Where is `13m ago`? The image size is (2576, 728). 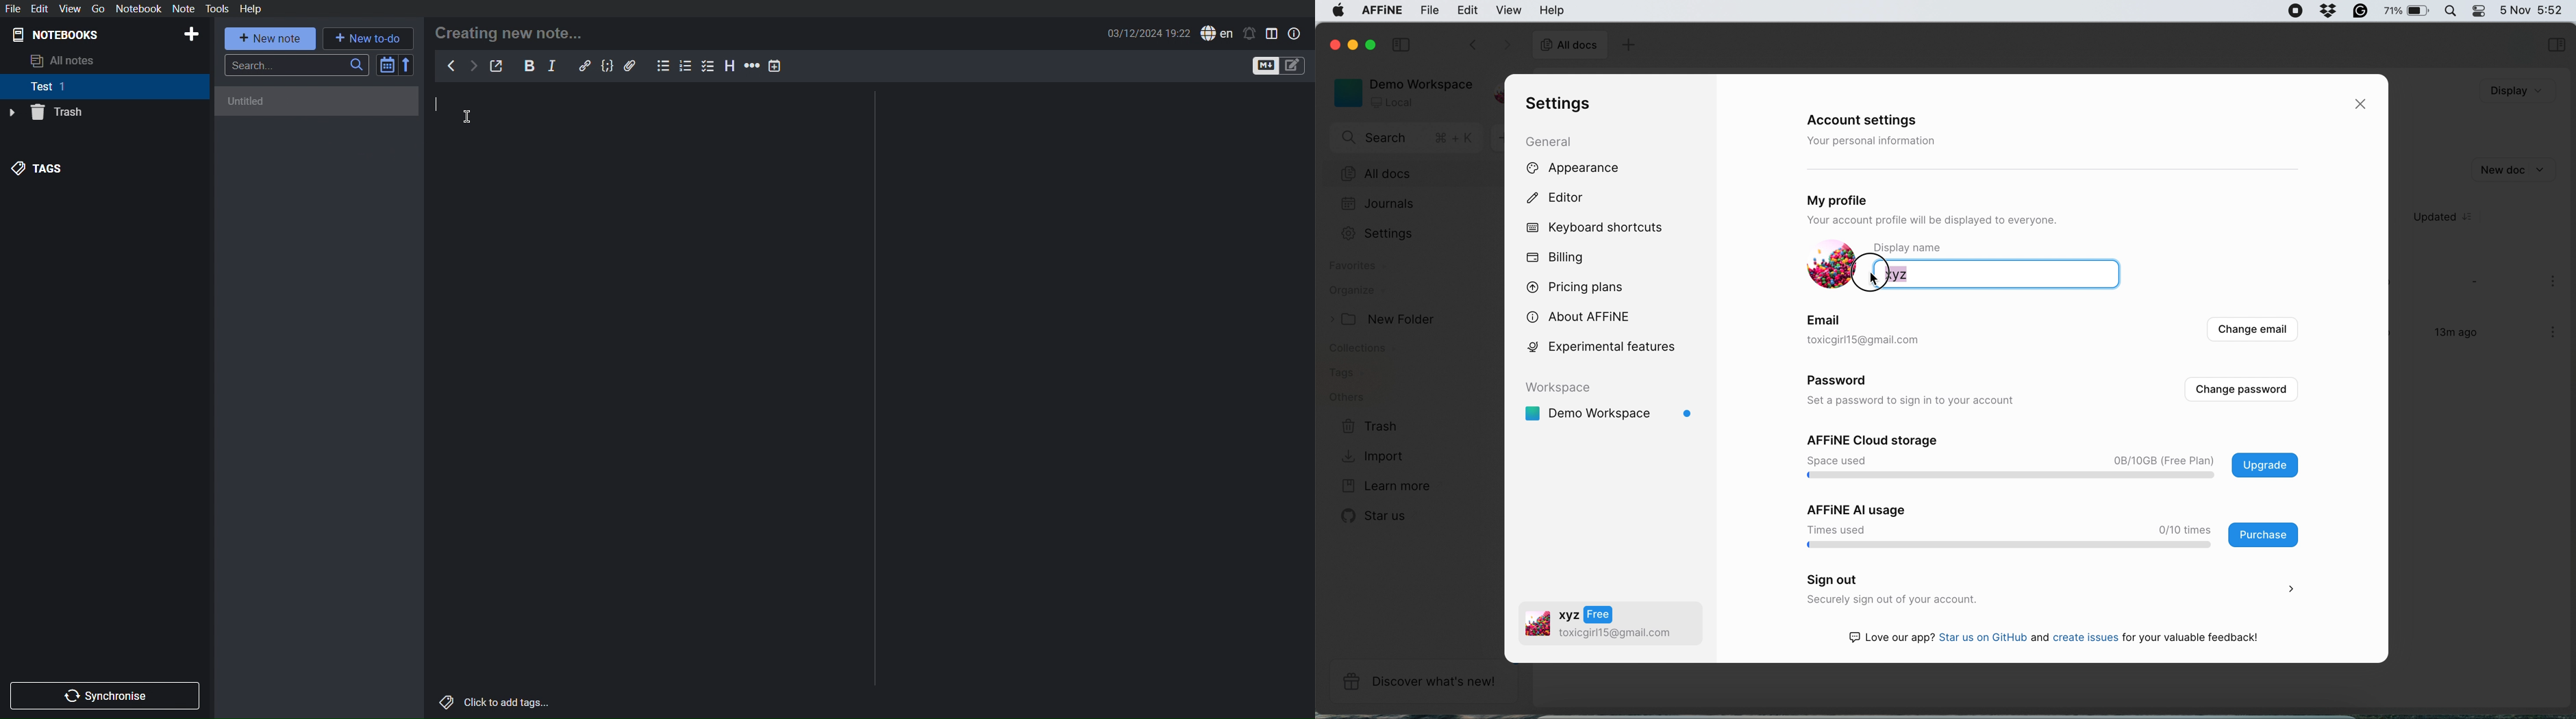 13m ago is located at coordinates (2449, 337).